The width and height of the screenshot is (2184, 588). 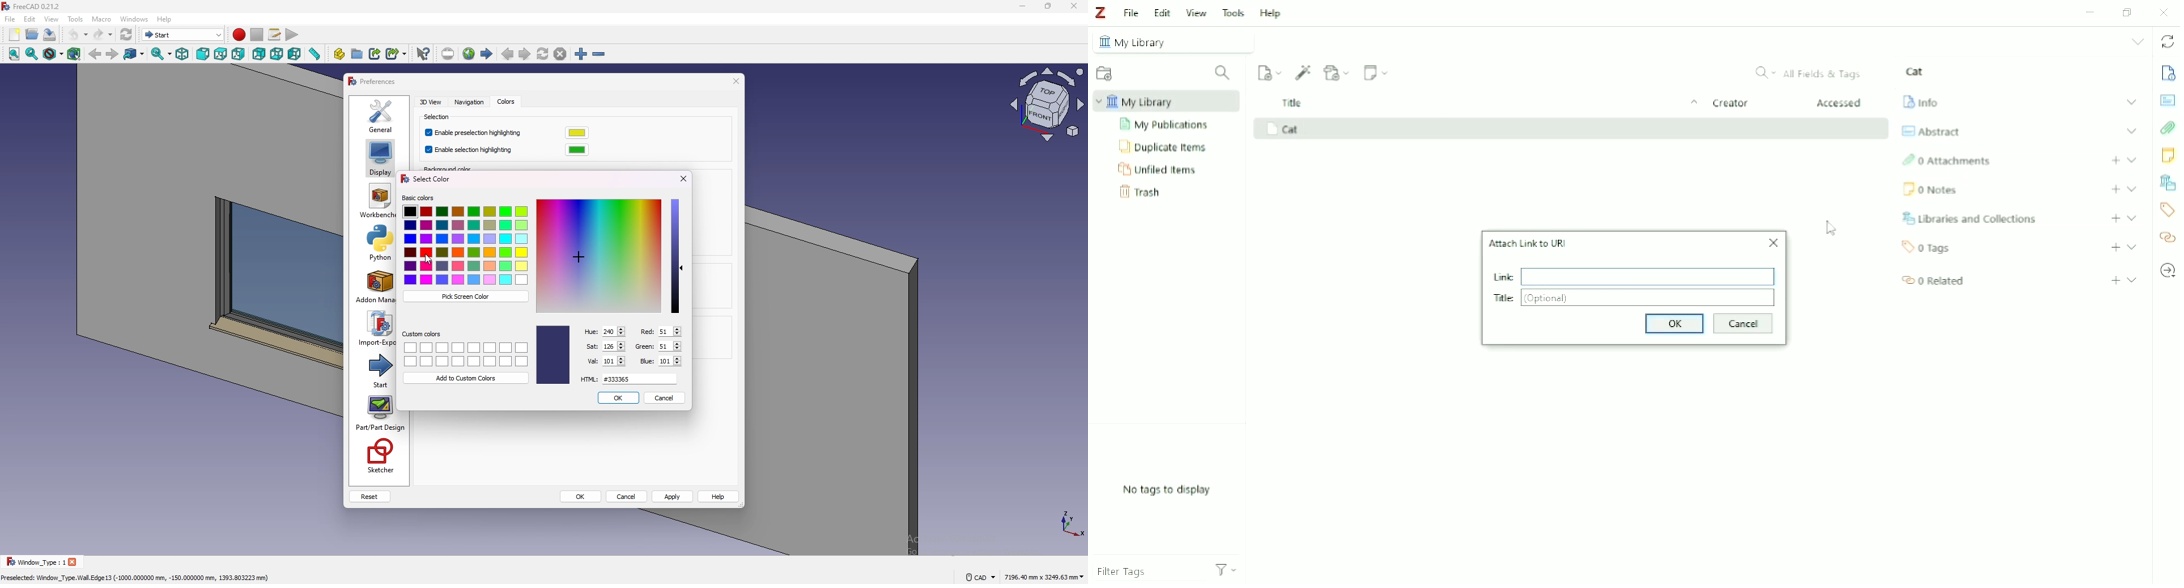 What do you see at coordinates (52, 19) in the screenshot?
I see `view` at bounding box center [52, 19].